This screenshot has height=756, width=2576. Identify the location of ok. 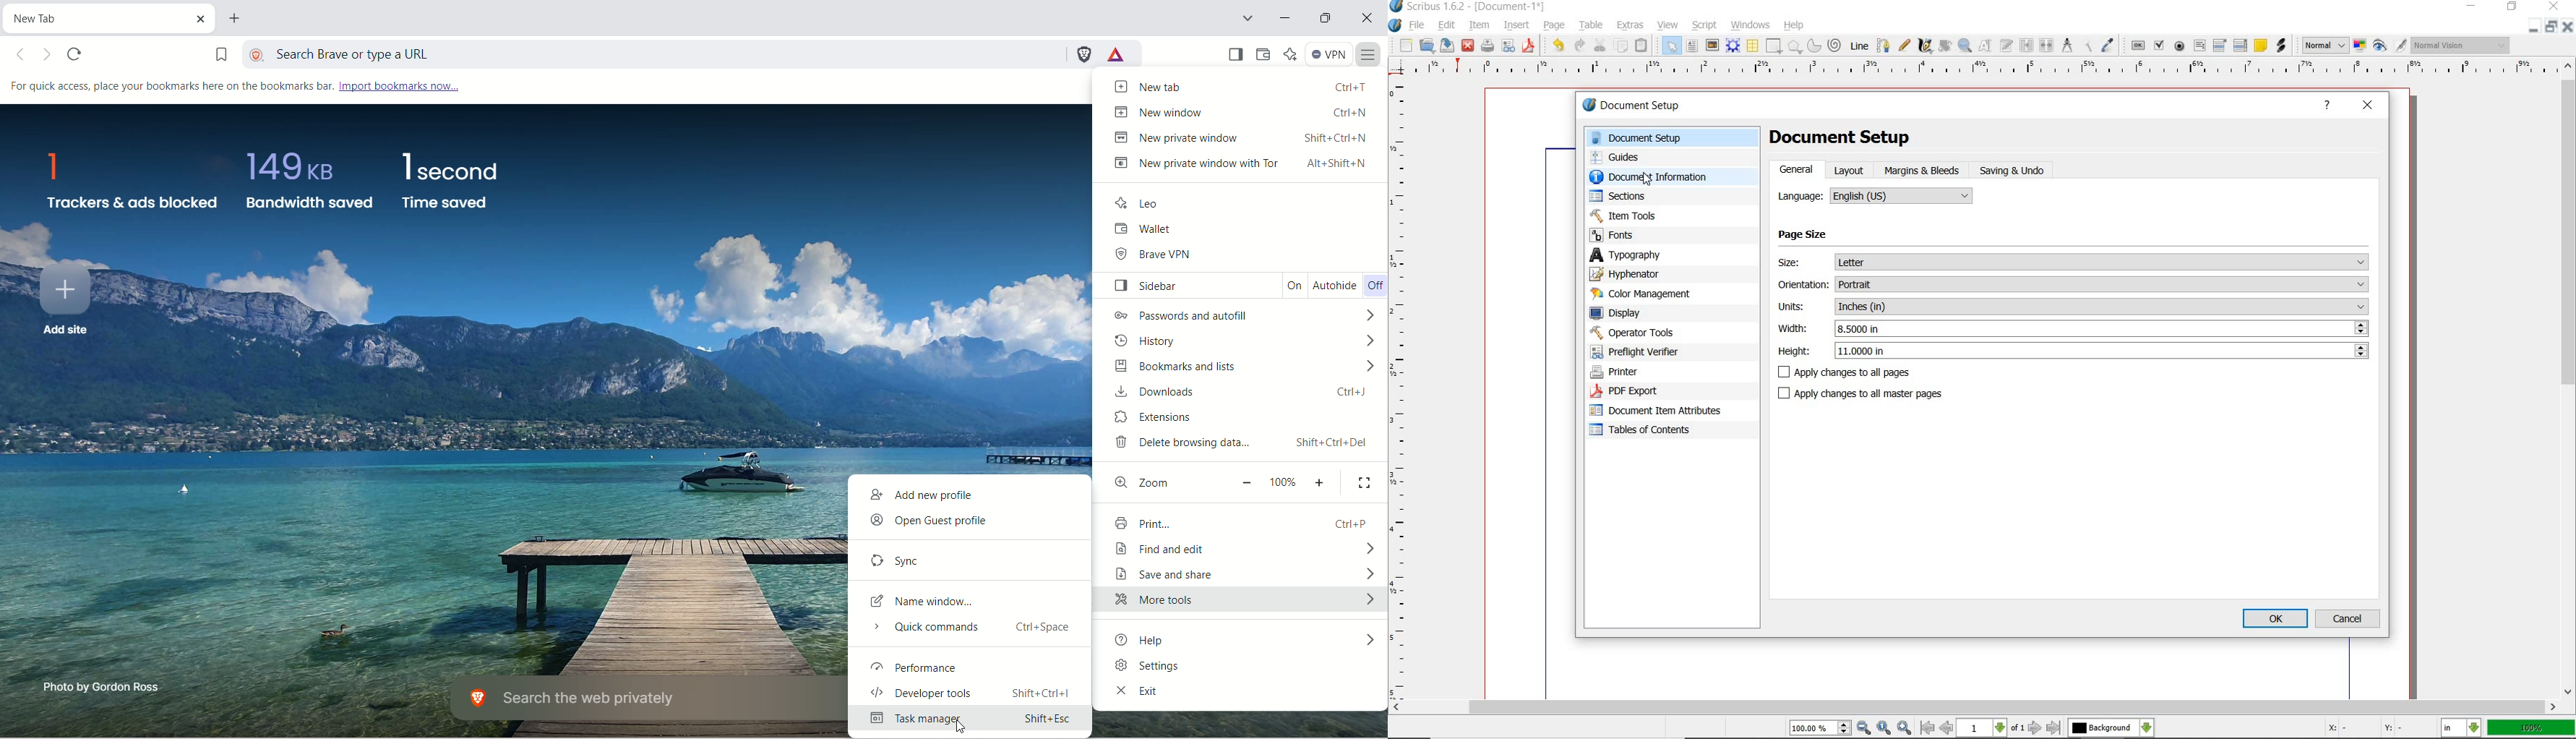
(2275, 618).